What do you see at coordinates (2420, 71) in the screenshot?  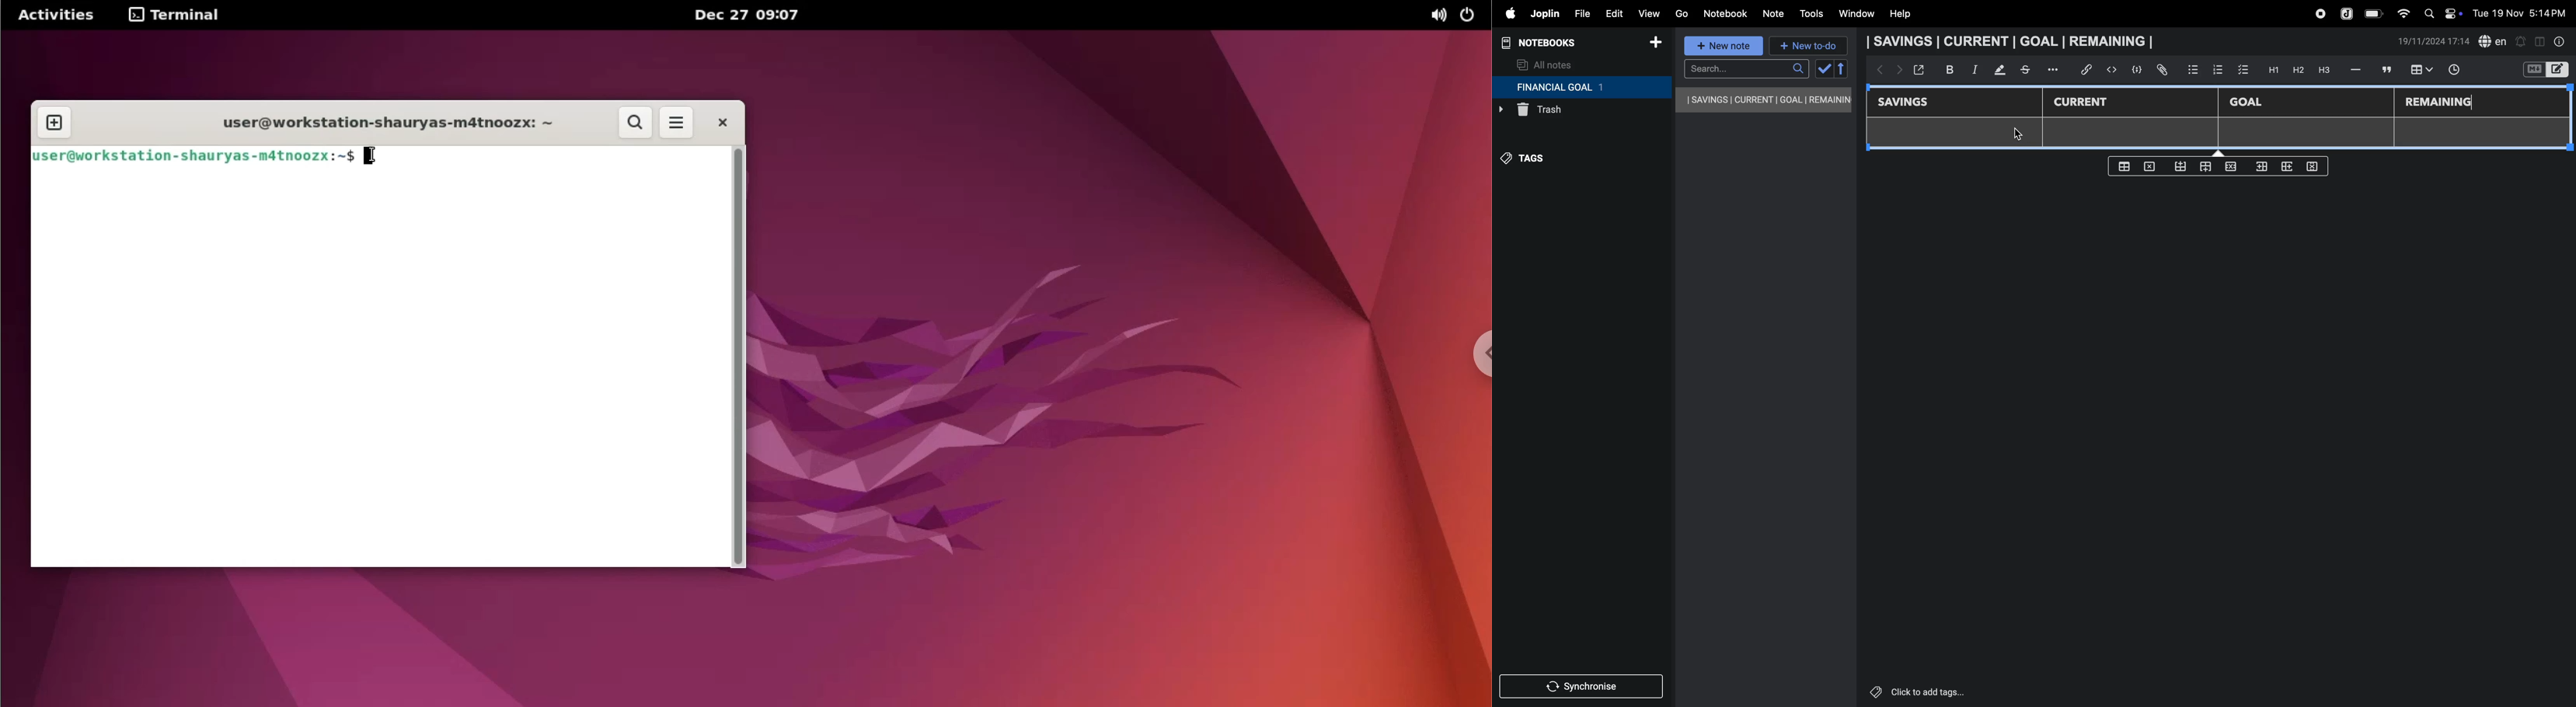 I see `insert table` at bounding box center [2420, 71].